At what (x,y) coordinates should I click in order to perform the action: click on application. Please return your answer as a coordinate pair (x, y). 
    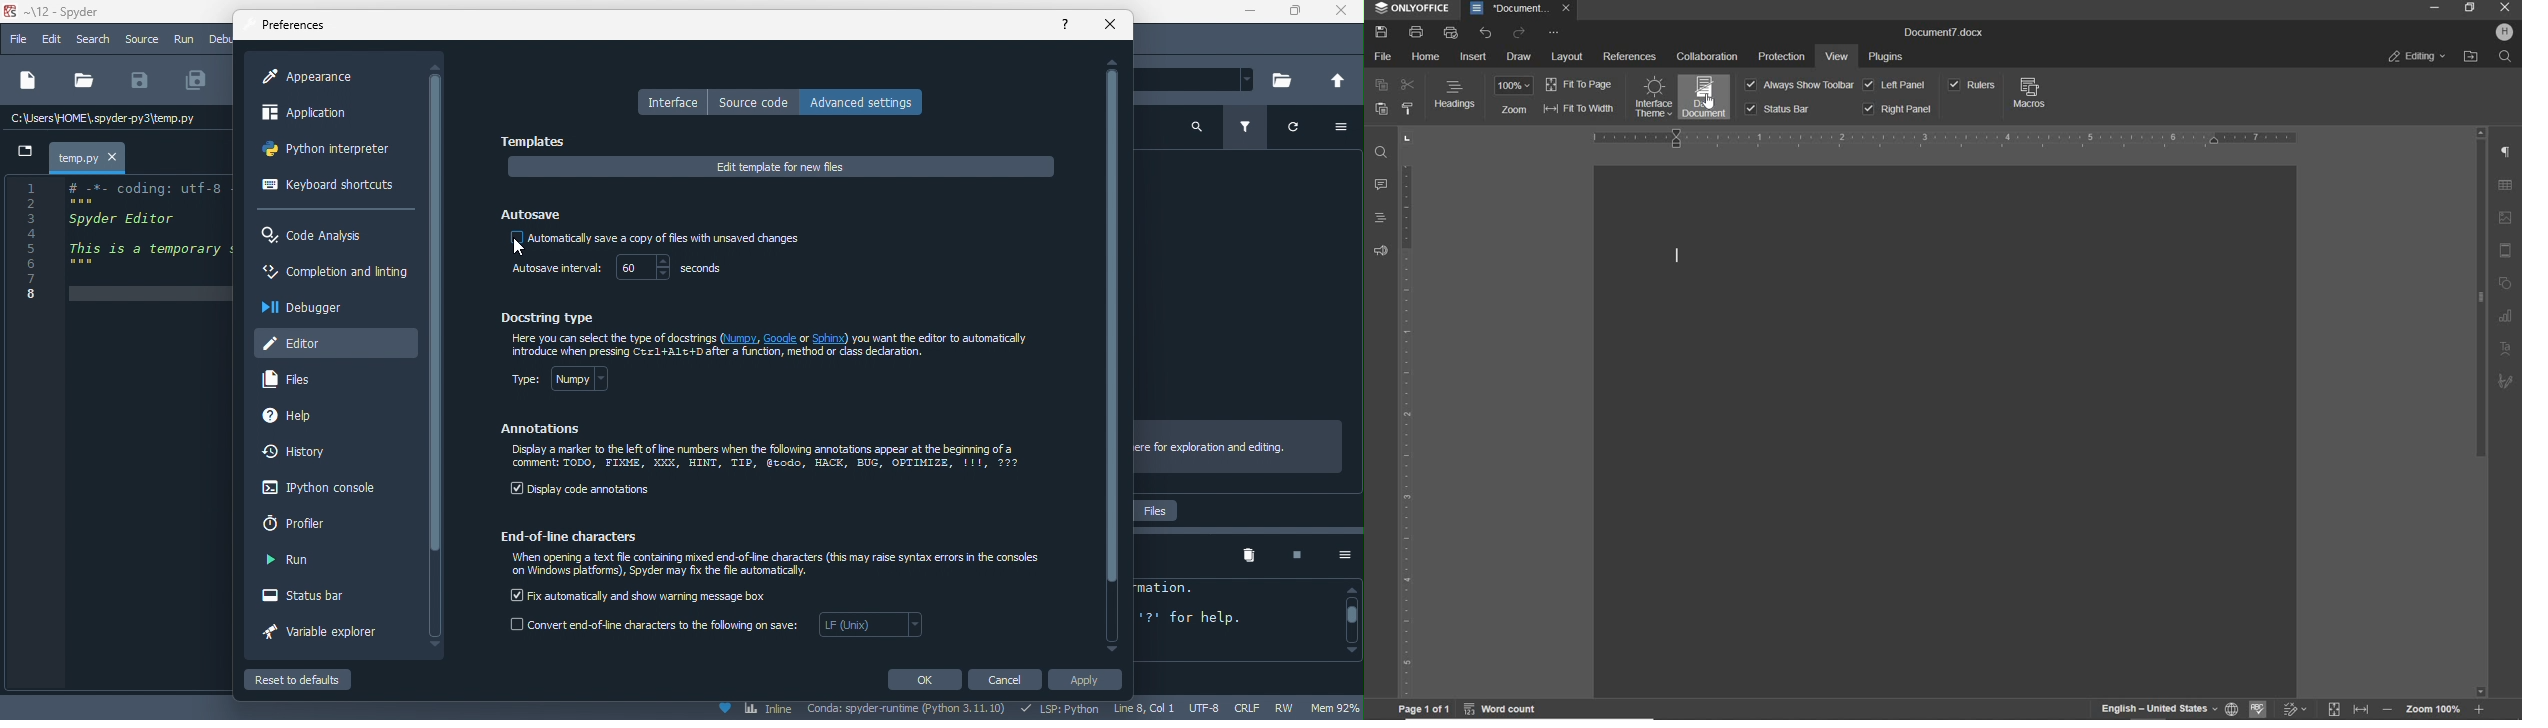
    Looking at the image, I should click on (323, 116).